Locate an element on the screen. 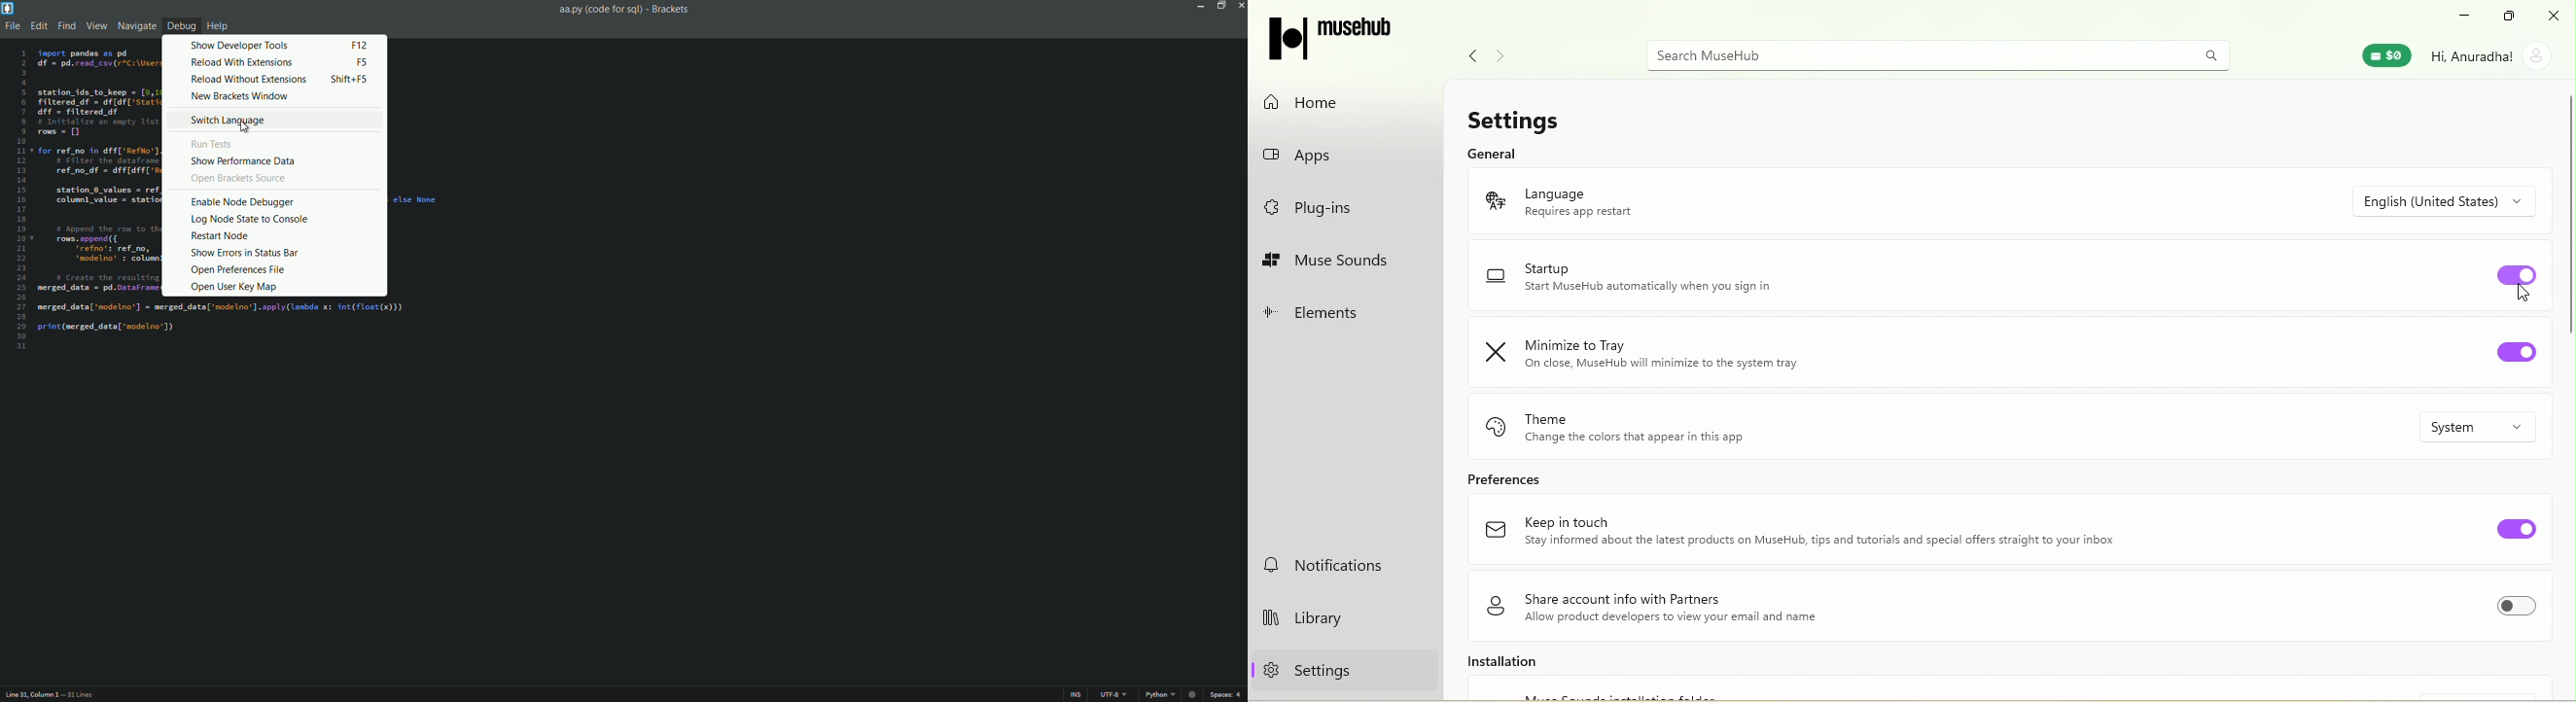 The image size is (2576, 728). python is located at coordinates (1173, 696).